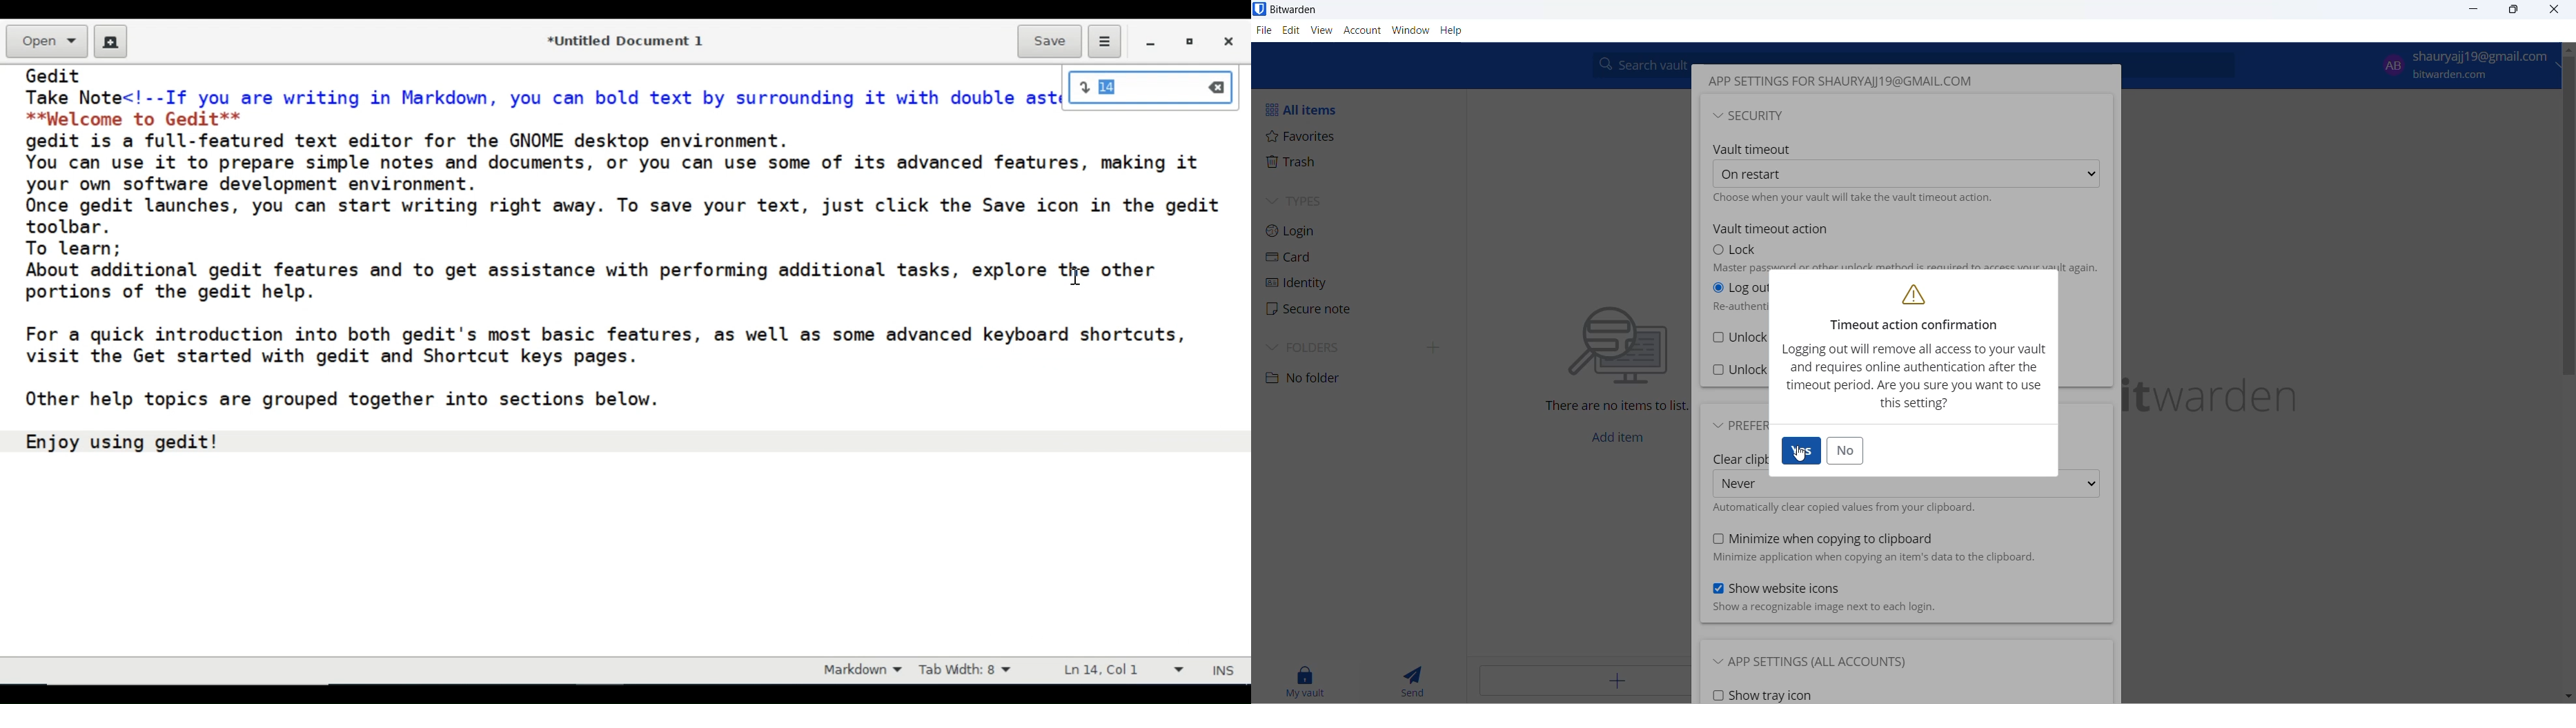 The image size is (2576, 728). I want to click on account, so click(1362, 30).